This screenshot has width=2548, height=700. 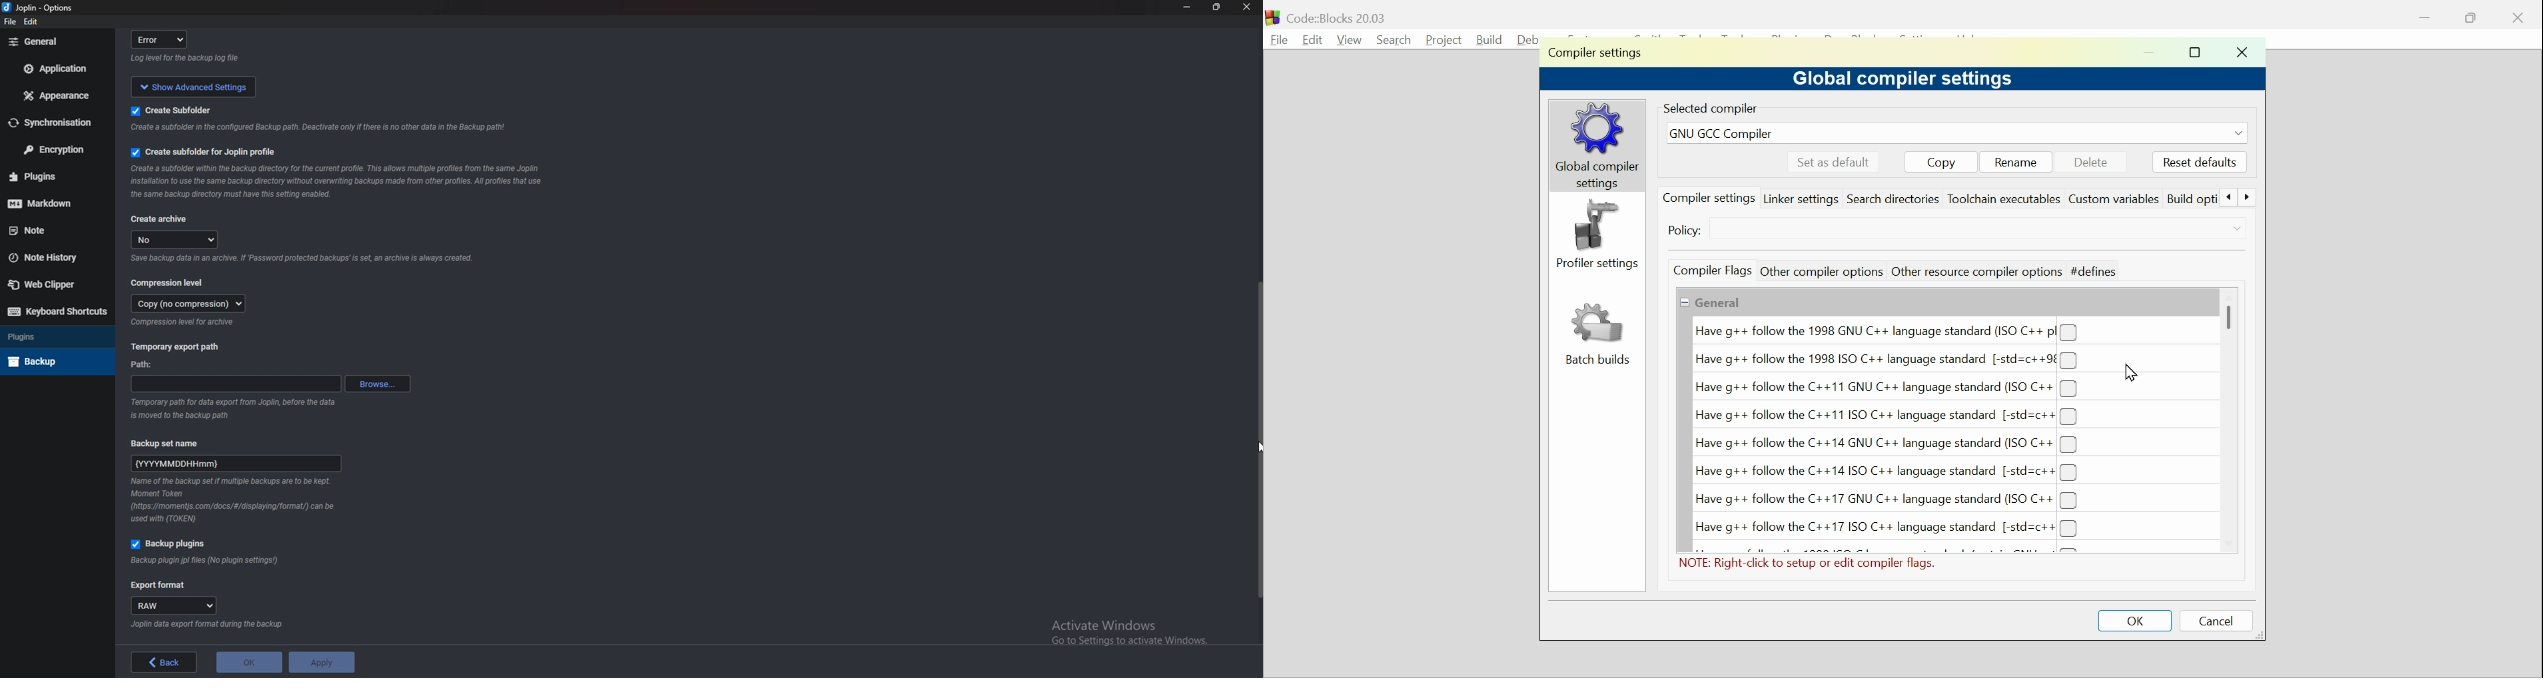 I want to click on Application, so click(x=58, y=68).